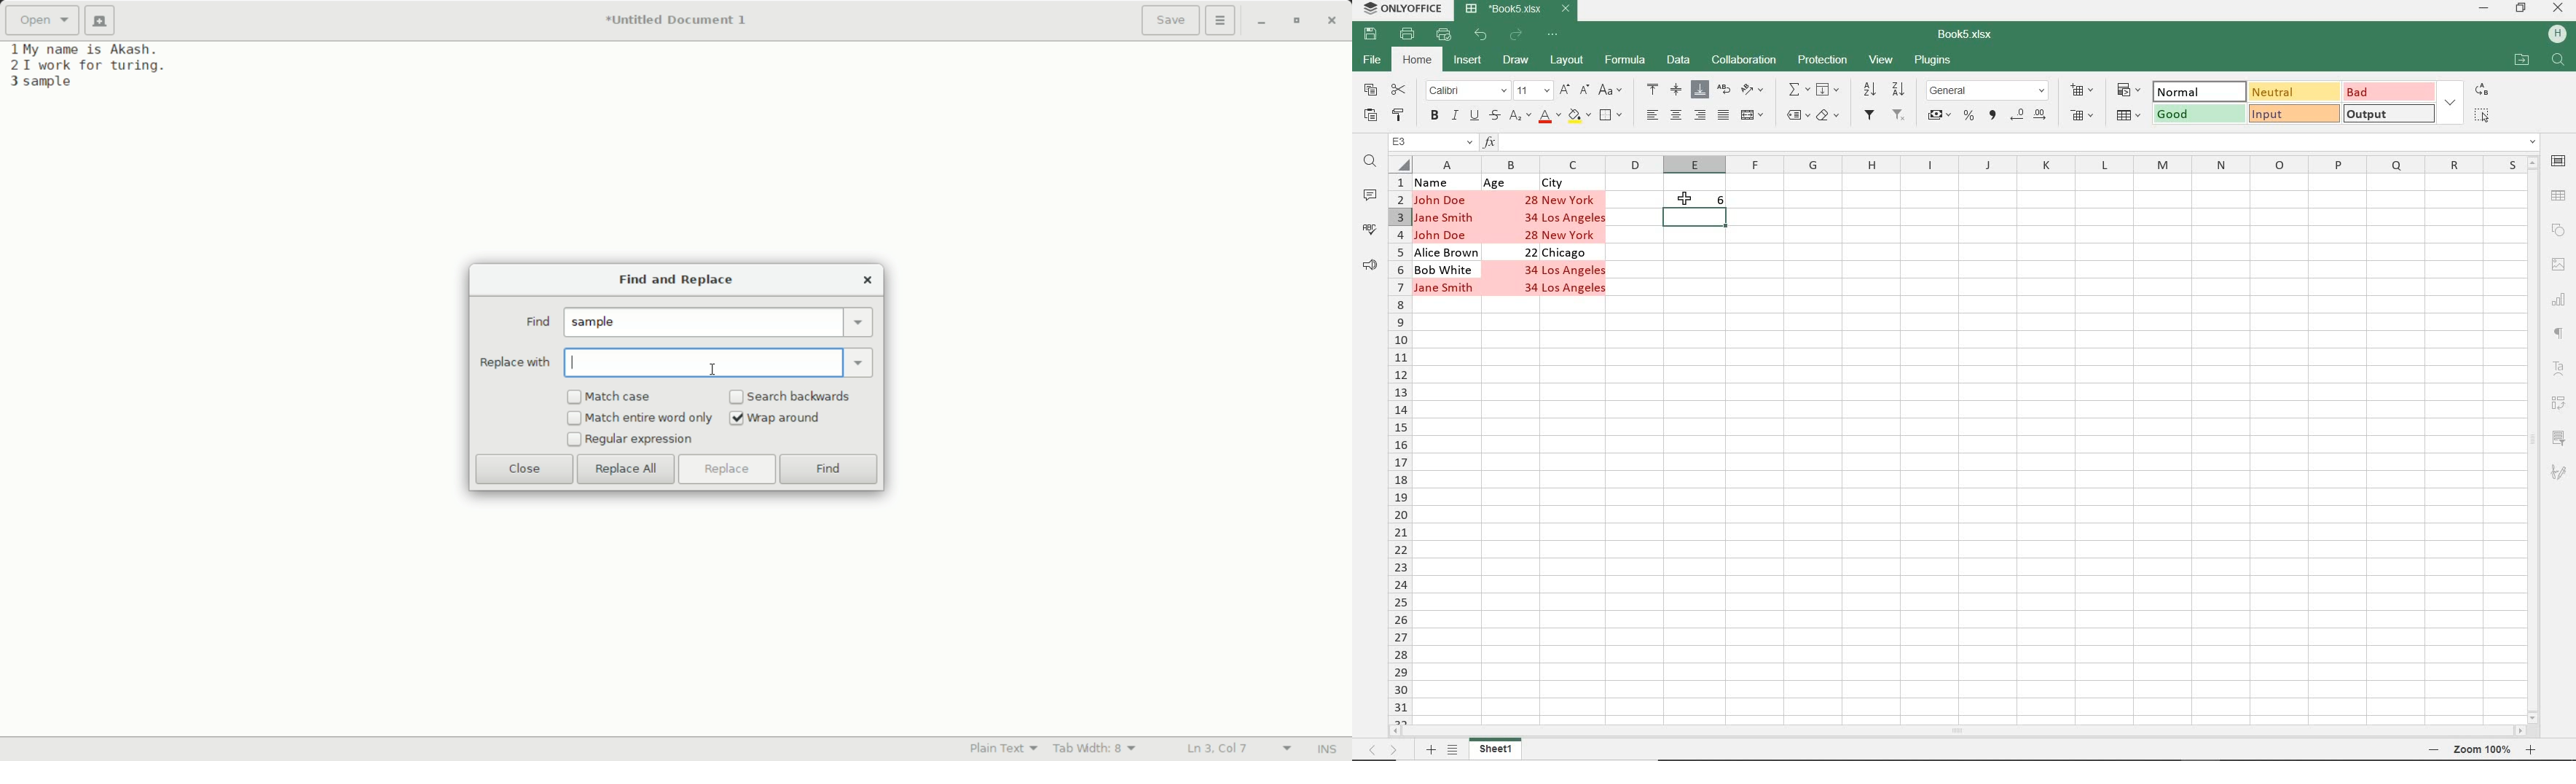  What do you see at coordinates (1496, 750) in the screenshot?
I see `SHEET1` at bounding box center [1496, 750].